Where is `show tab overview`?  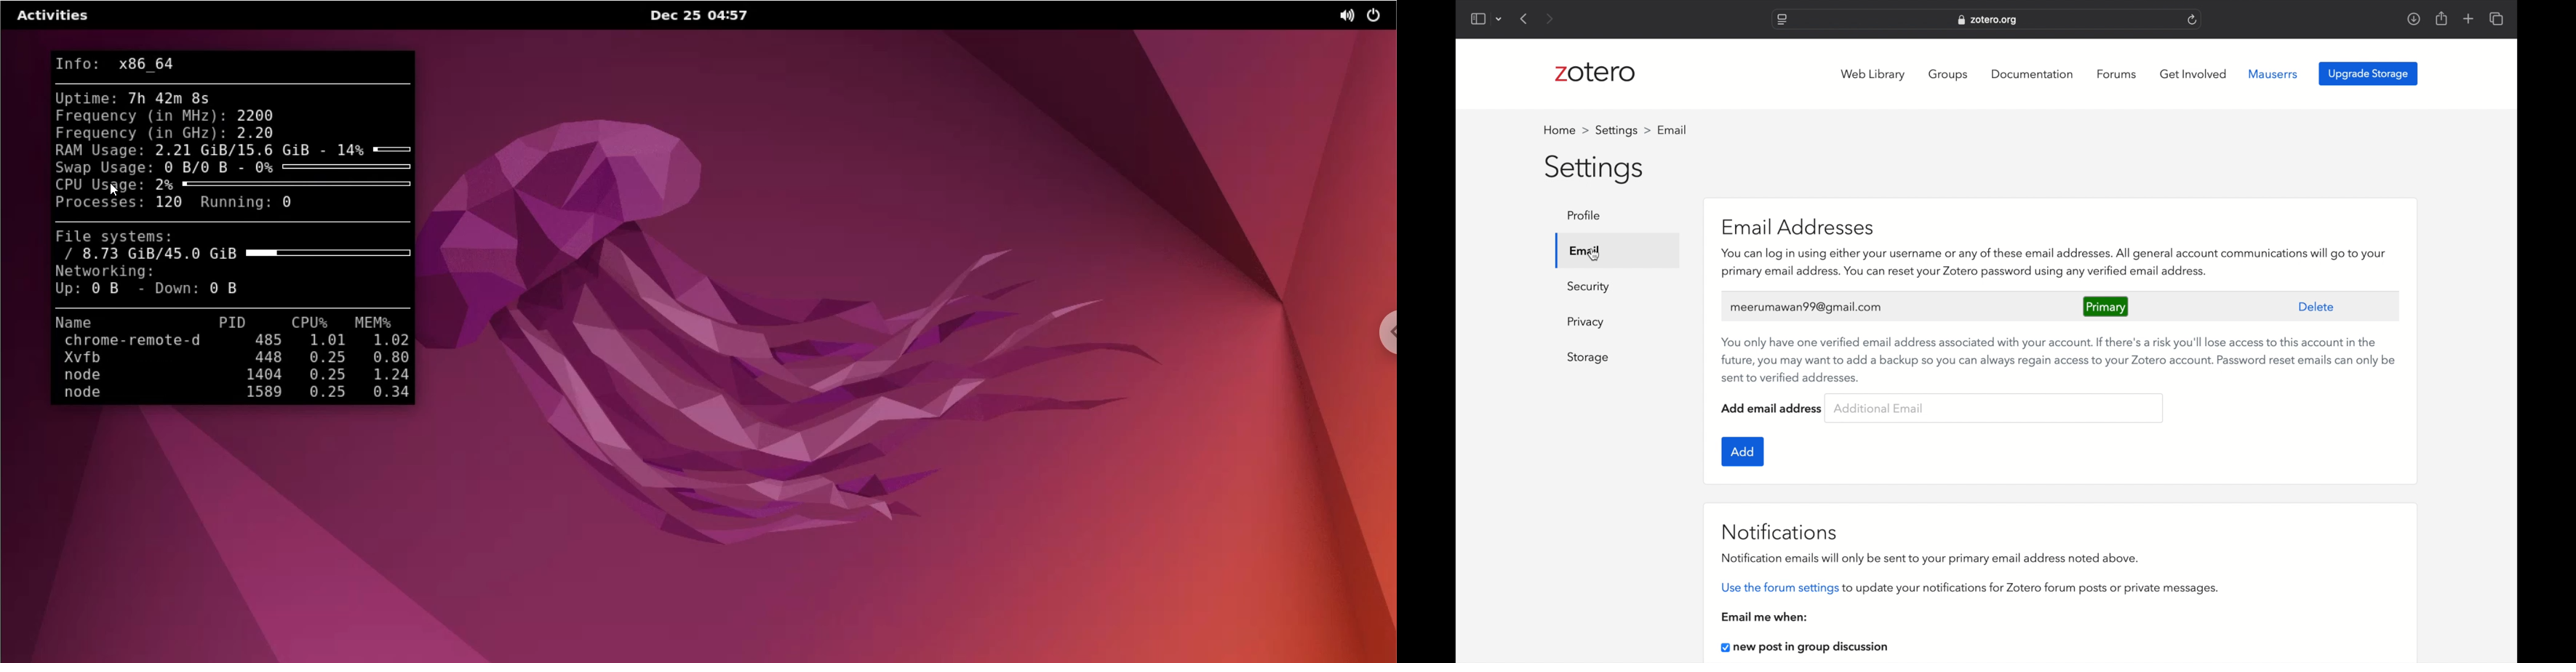 show tab overview is located at coordinates (2498, 20).